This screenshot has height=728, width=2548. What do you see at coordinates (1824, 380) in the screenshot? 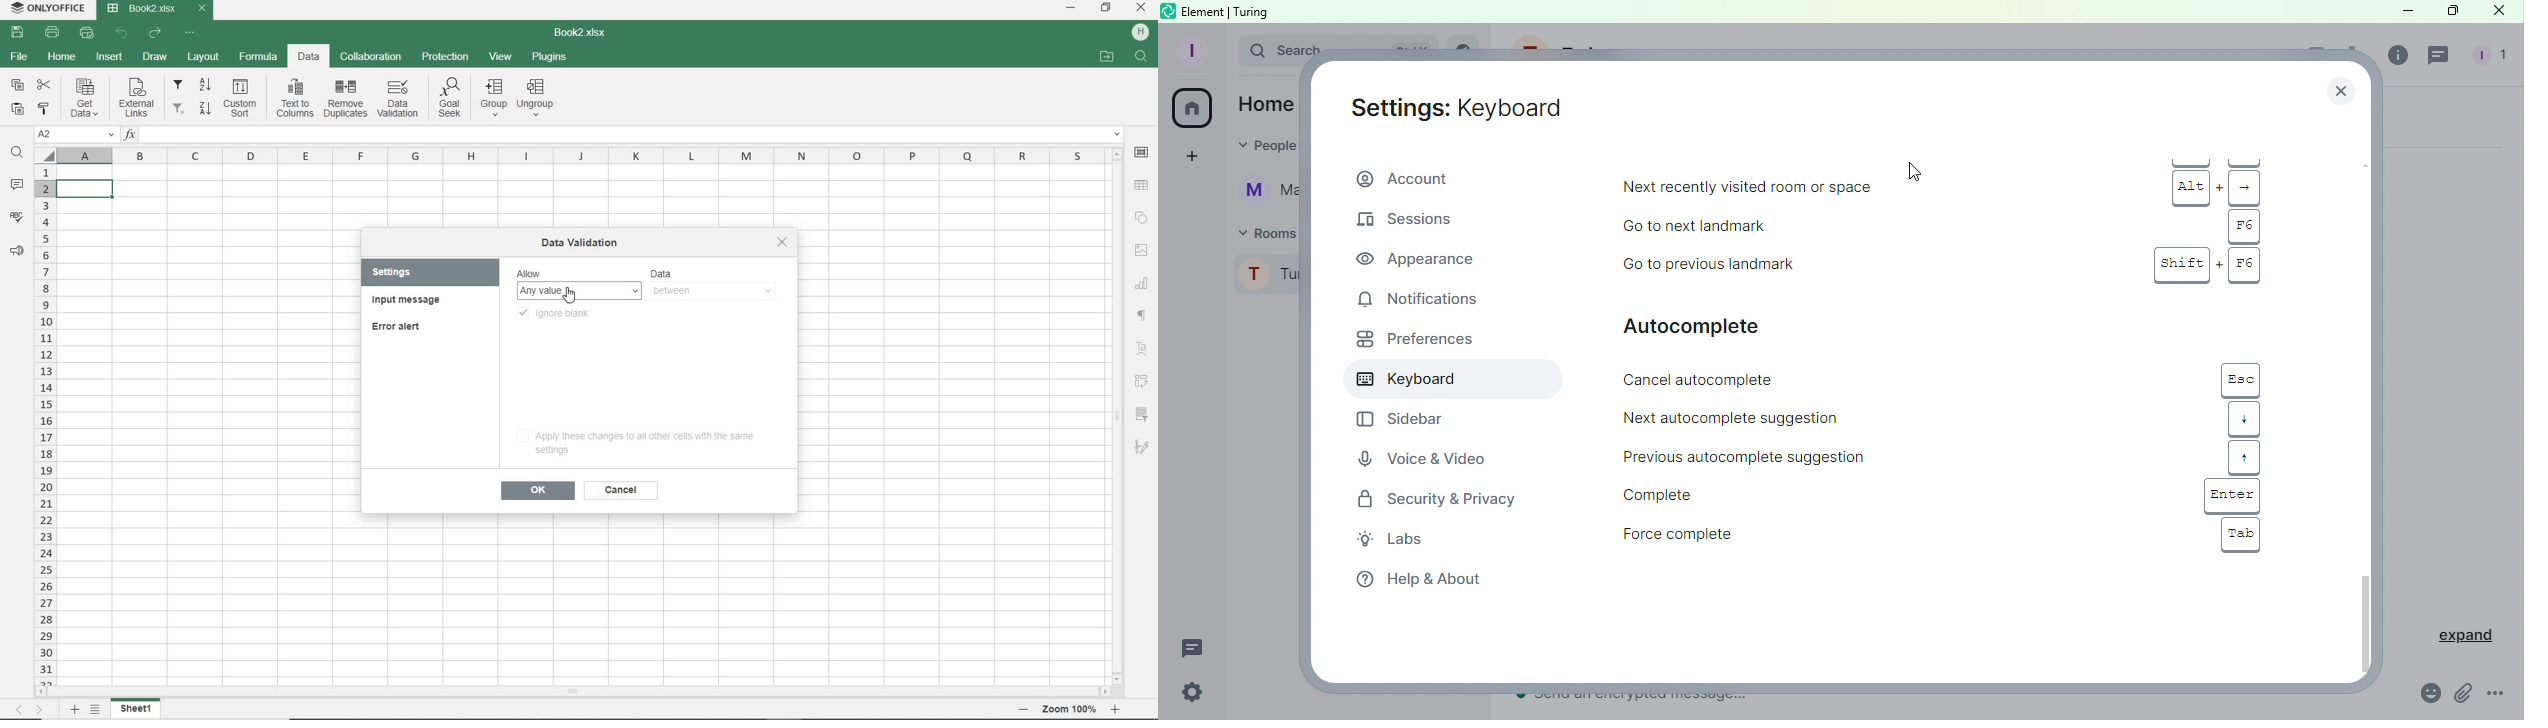
I see `Cancel autocomplete` at bounding box center [1824, 380].